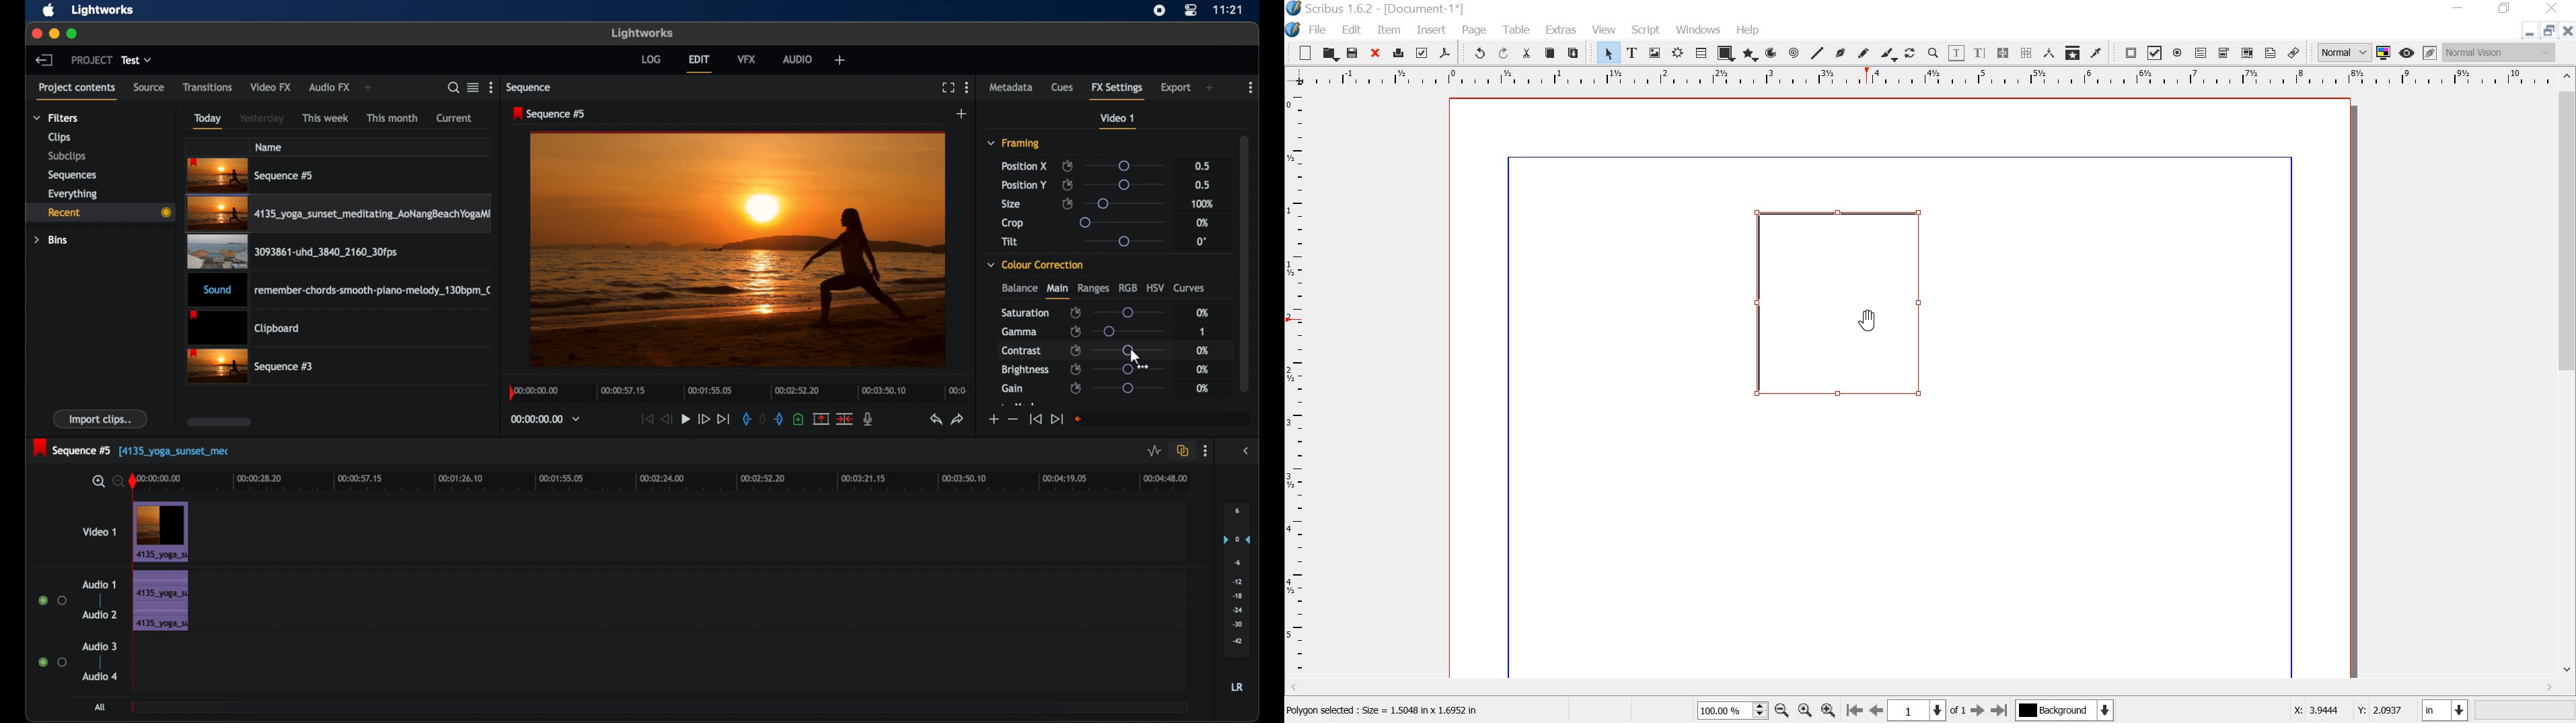  I want to click on gain, so click(1012, 389).